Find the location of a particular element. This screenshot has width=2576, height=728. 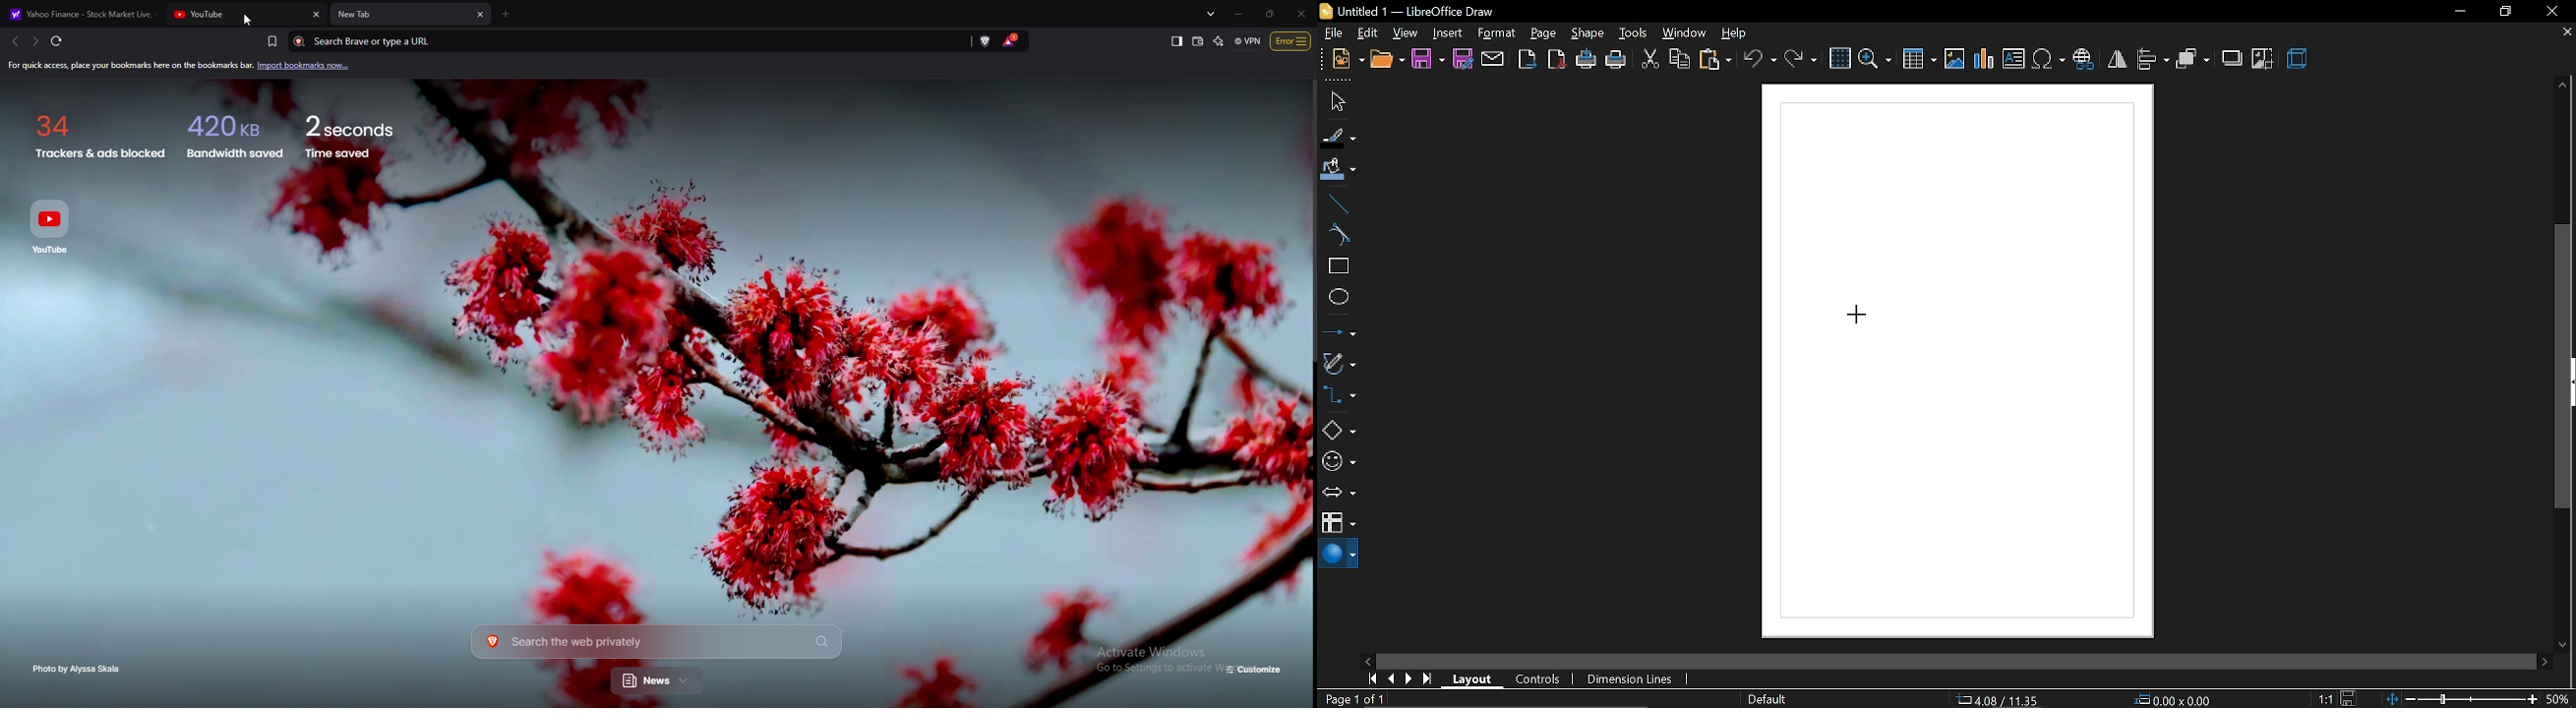

view is located at coordinates (1406, 31).